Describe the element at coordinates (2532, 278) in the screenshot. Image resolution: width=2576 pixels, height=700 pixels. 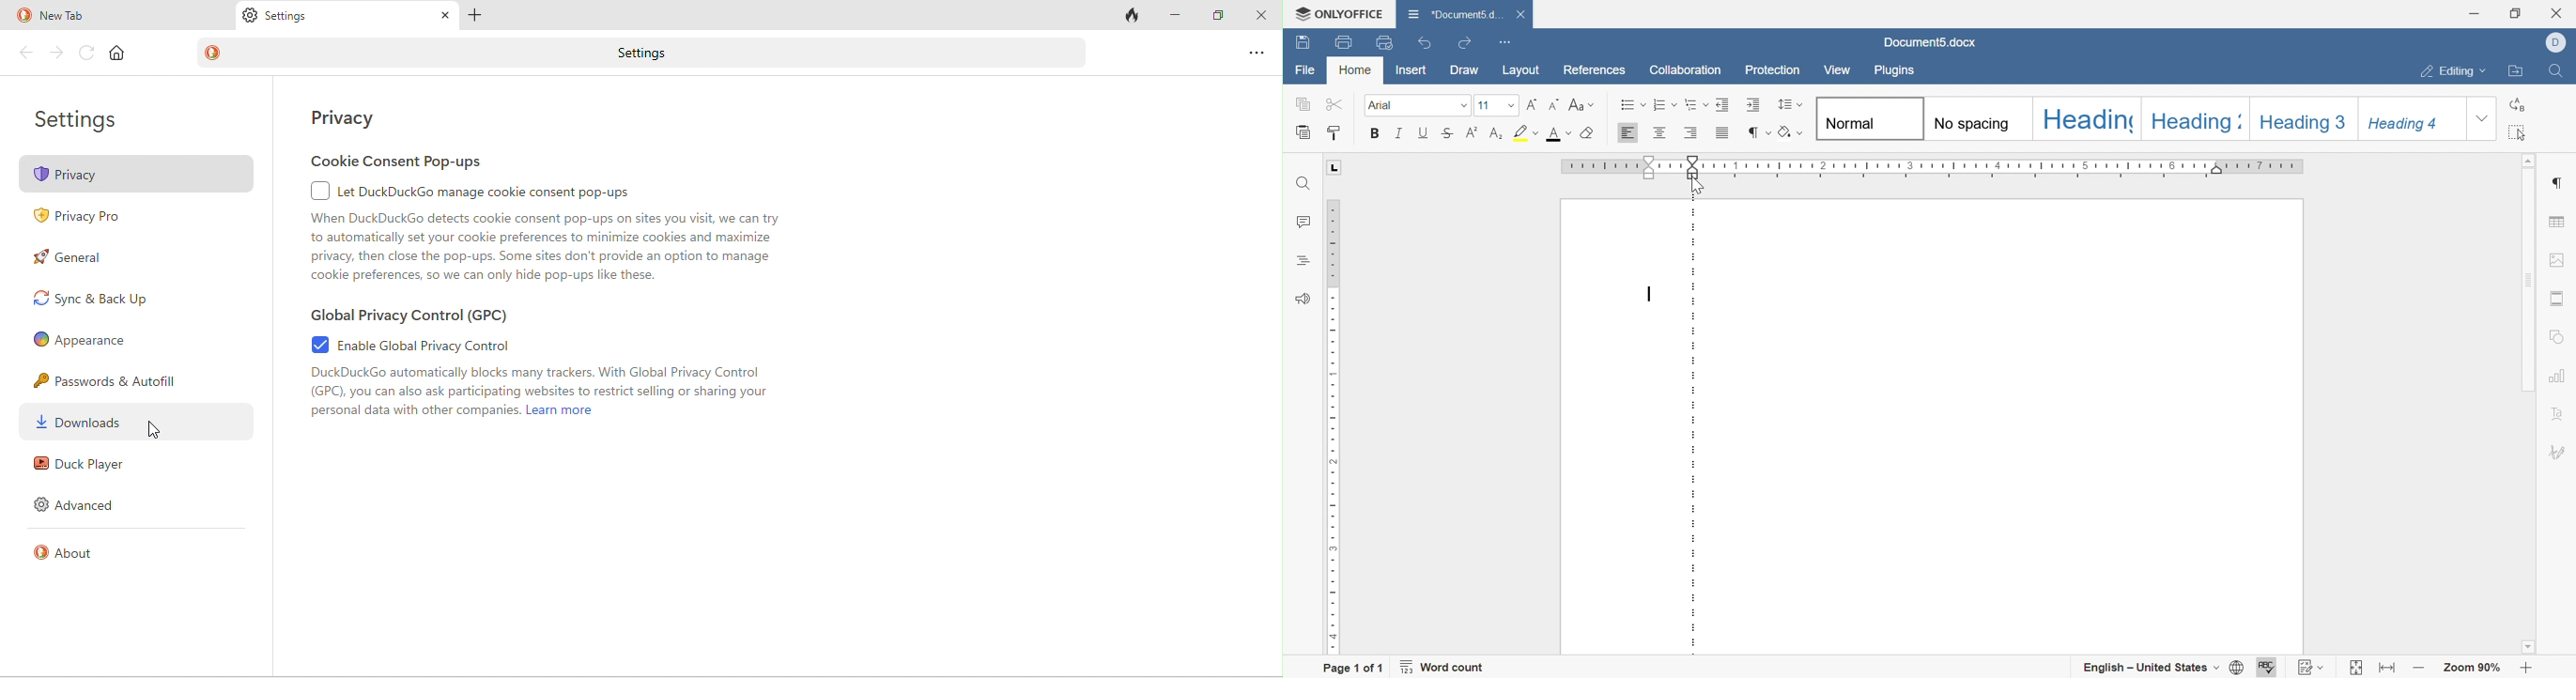
I see `scroll bar` at that location.